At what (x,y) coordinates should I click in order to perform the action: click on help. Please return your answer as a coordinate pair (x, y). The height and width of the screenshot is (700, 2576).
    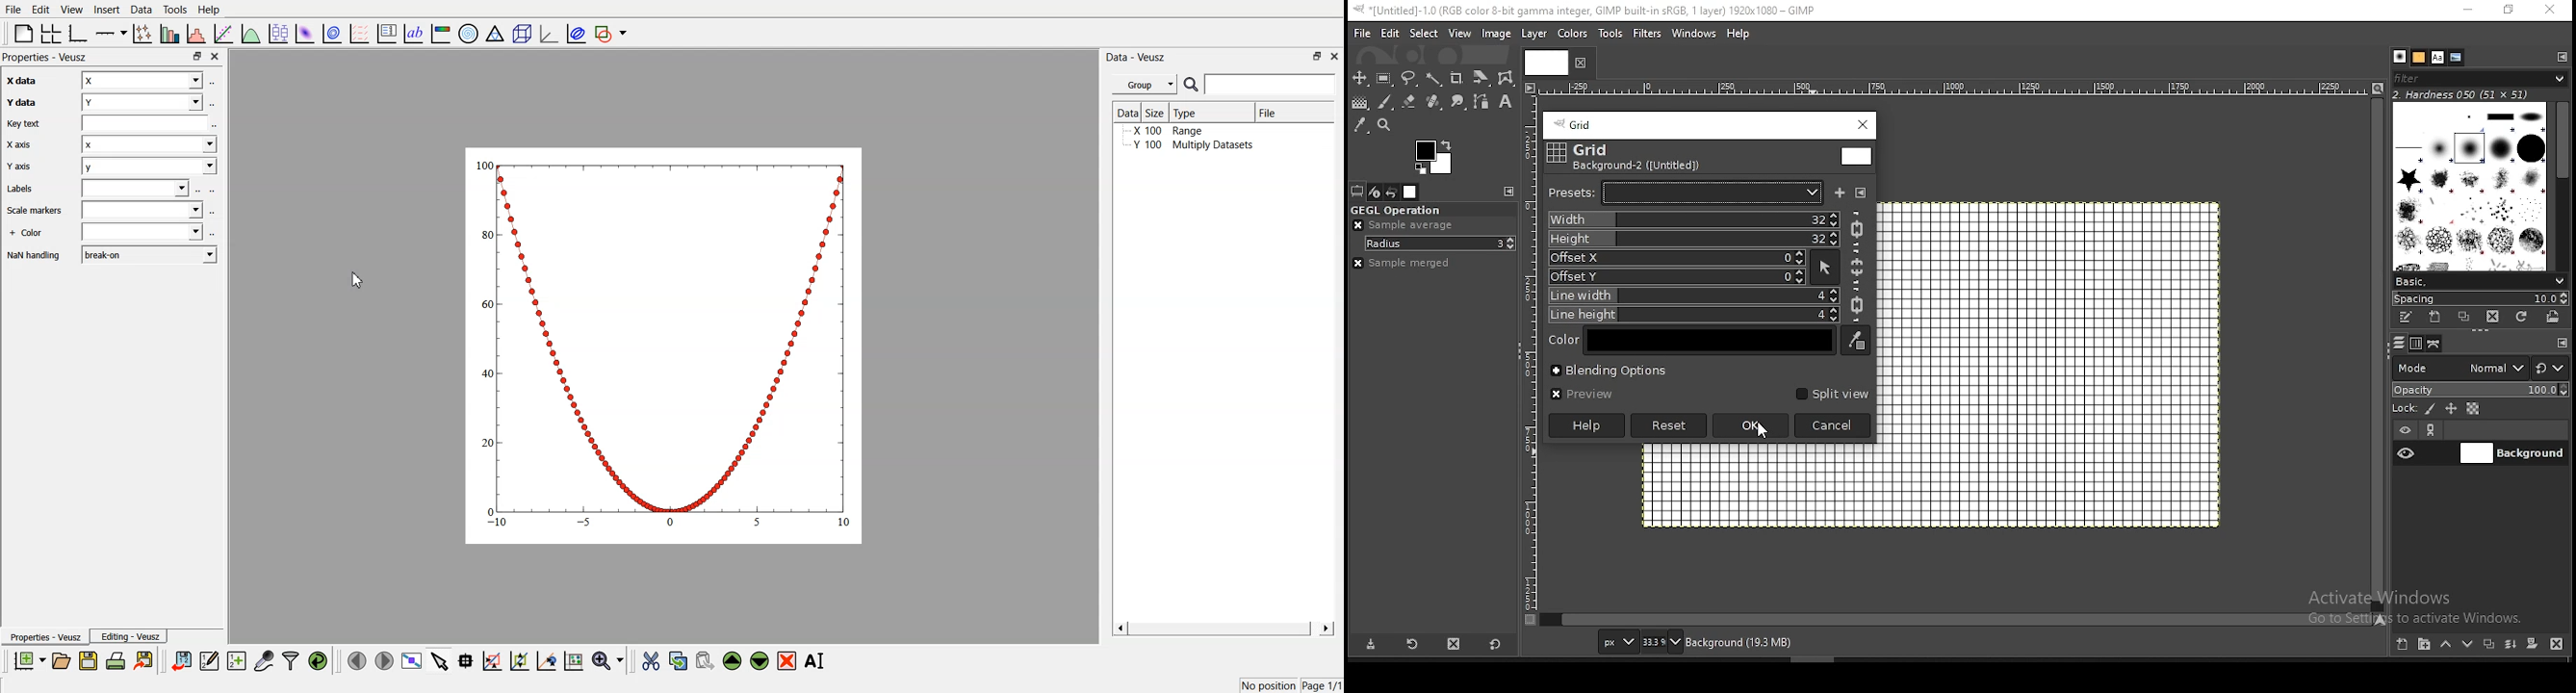
    Looking at the image, I should click on (1586, 425).